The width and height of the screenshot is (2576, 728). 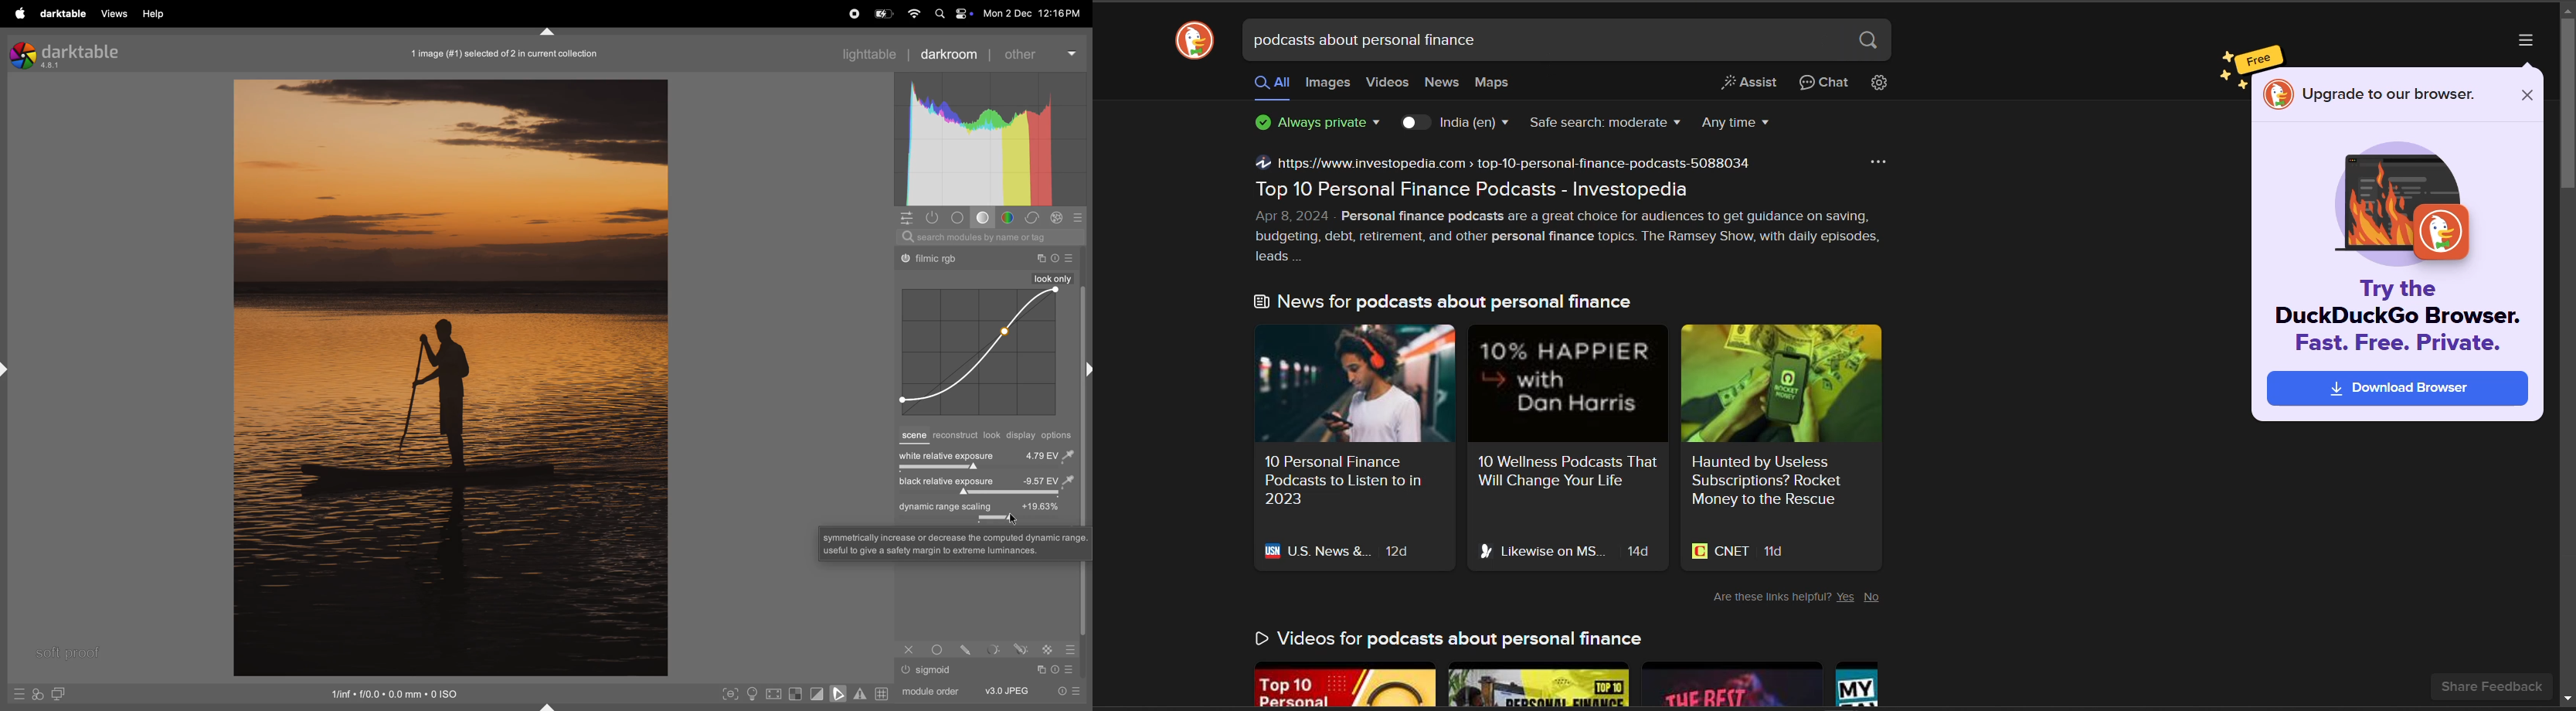 What do you see at coordinates (991, 139) in the screenshot?
I see `histogram` at bounding box center [991, 139].